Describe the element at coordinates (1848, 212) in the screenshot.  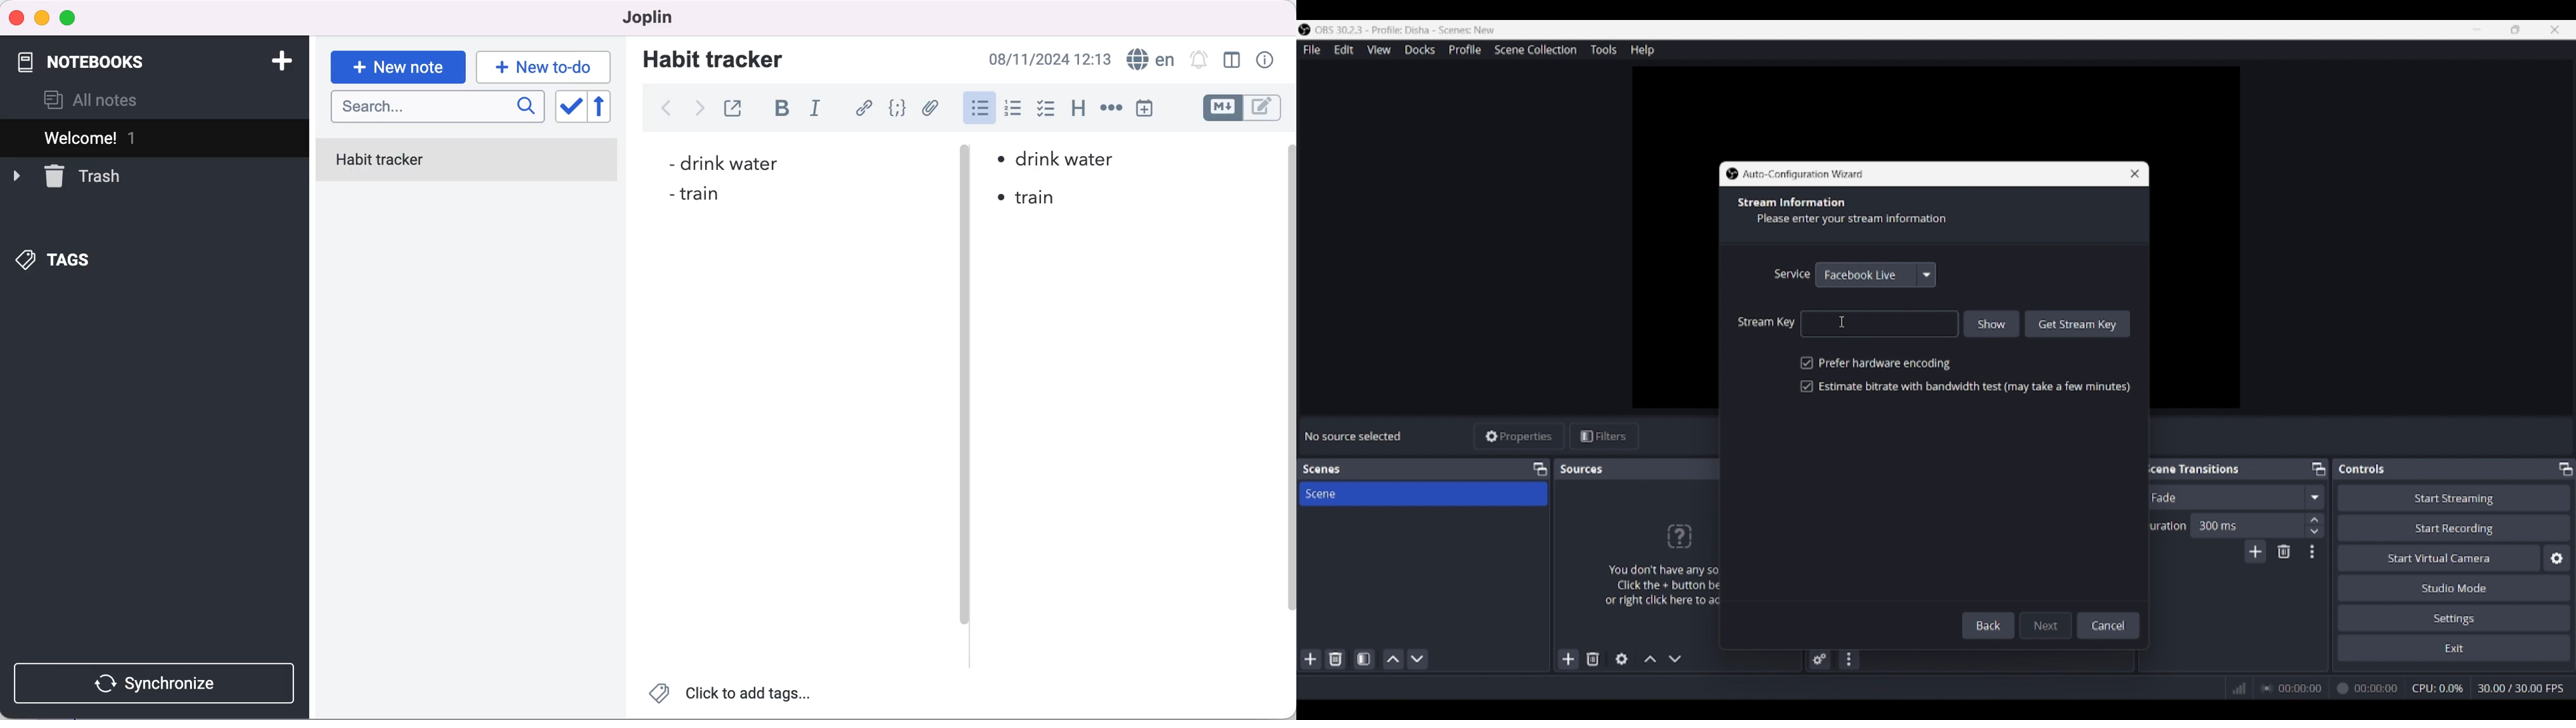
I see `Section title and description` at that location.